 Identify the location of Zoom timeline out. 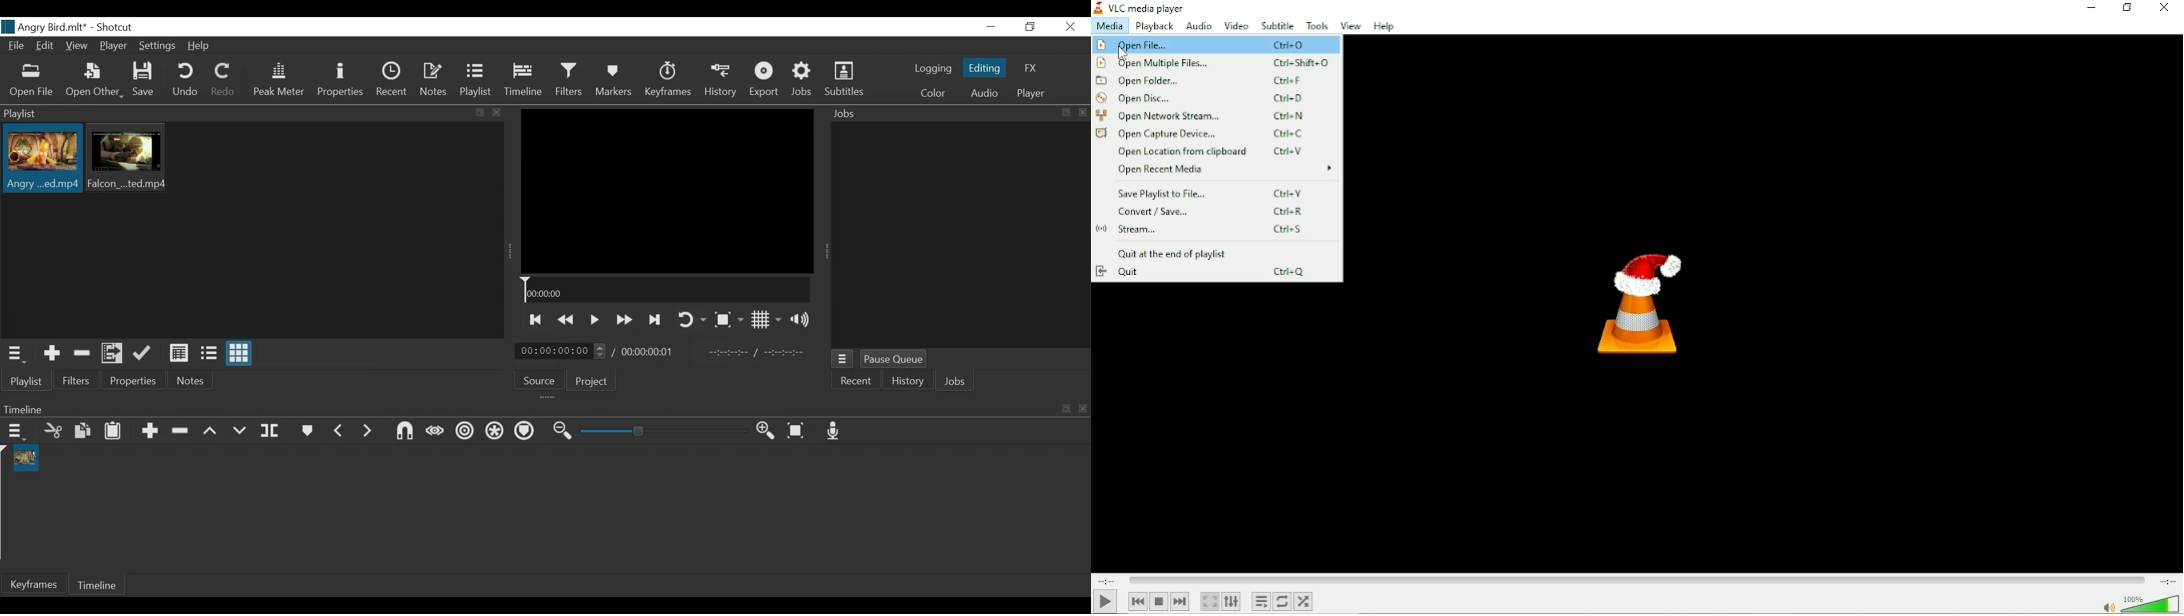
(565, 432).